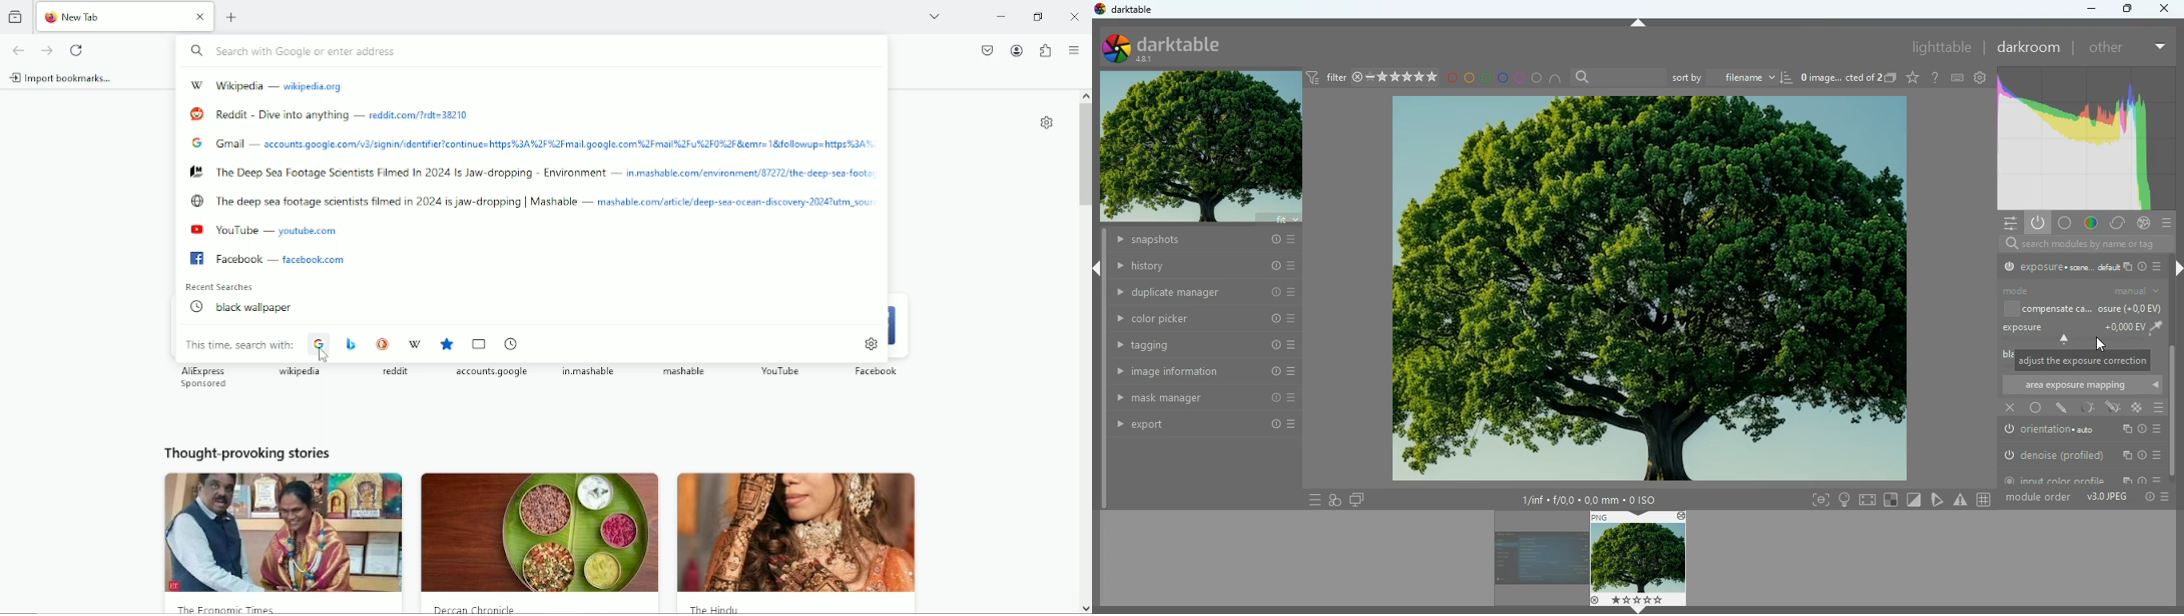 The image size is (2184, 616). I want to click on import bookmarks, so click(63, 77).